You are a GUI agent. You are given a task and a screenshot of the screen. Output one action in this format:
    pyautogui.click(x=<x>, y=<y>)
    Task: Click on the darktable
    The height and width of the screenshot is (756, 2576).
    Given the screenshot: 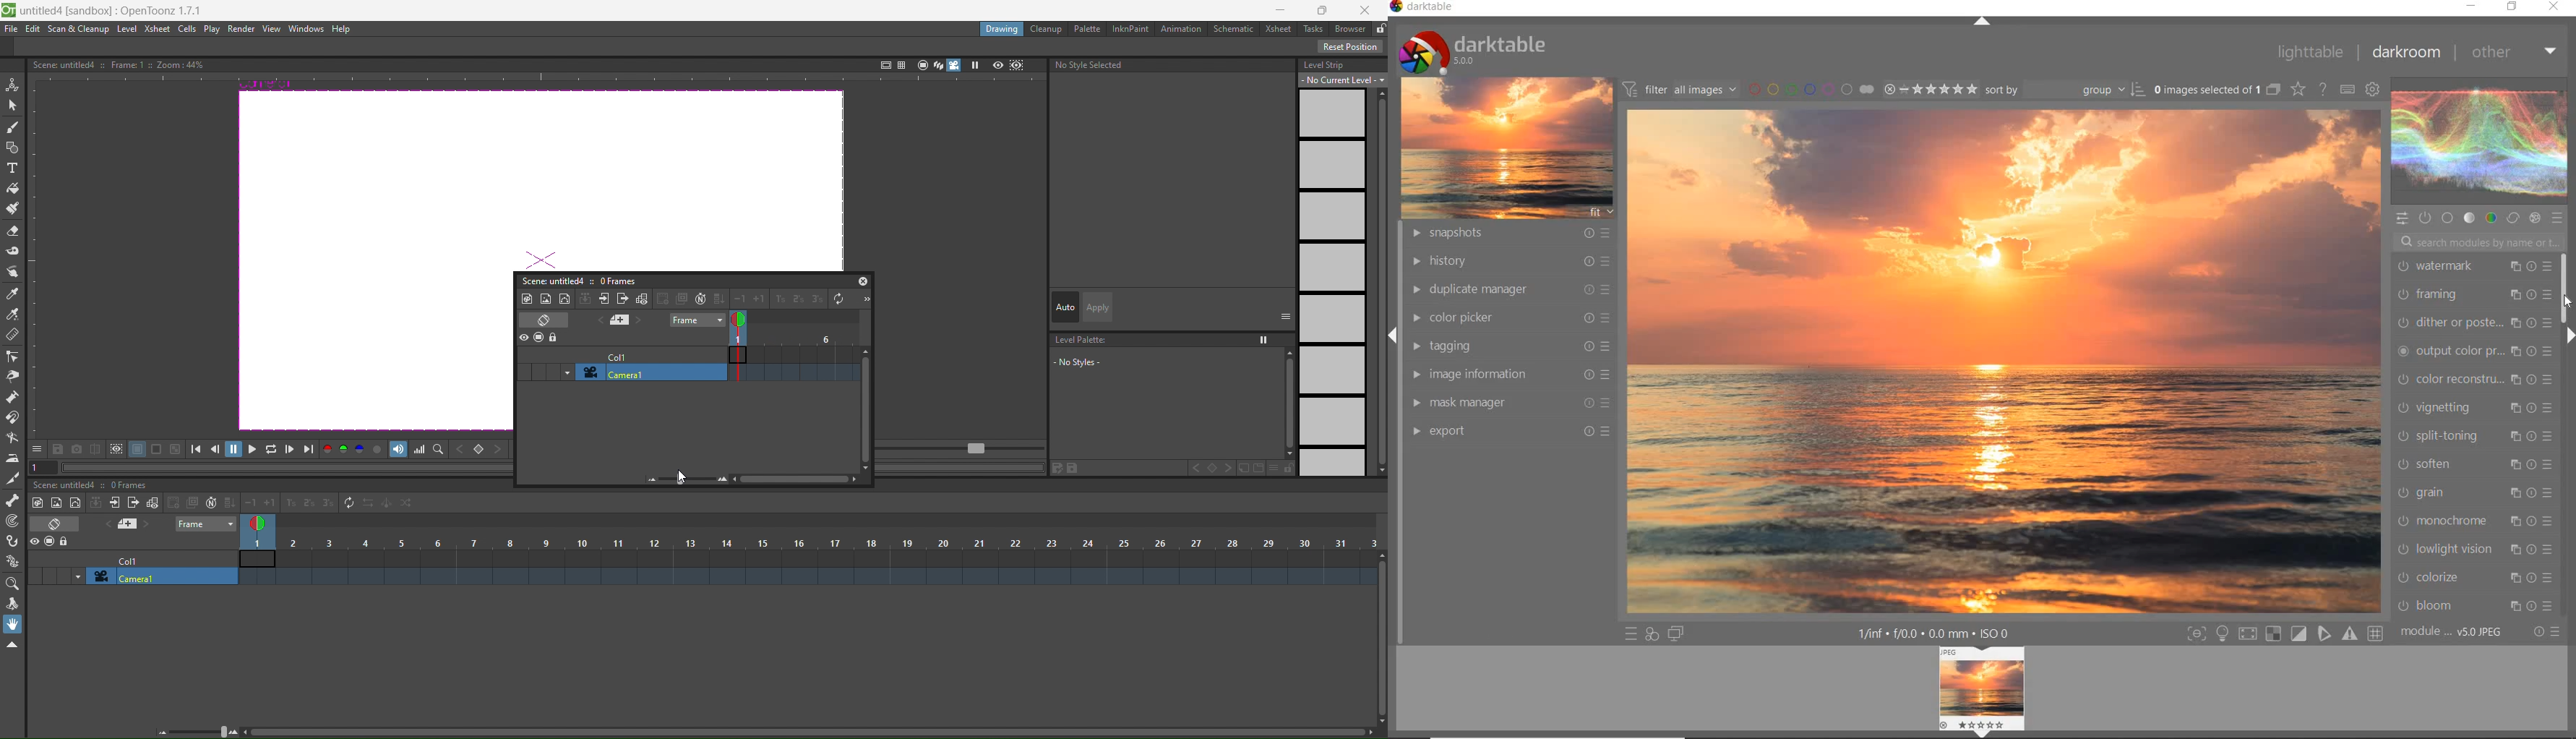 What is the action you would take?
    pyautogui.click(x=1424, y=8)
    